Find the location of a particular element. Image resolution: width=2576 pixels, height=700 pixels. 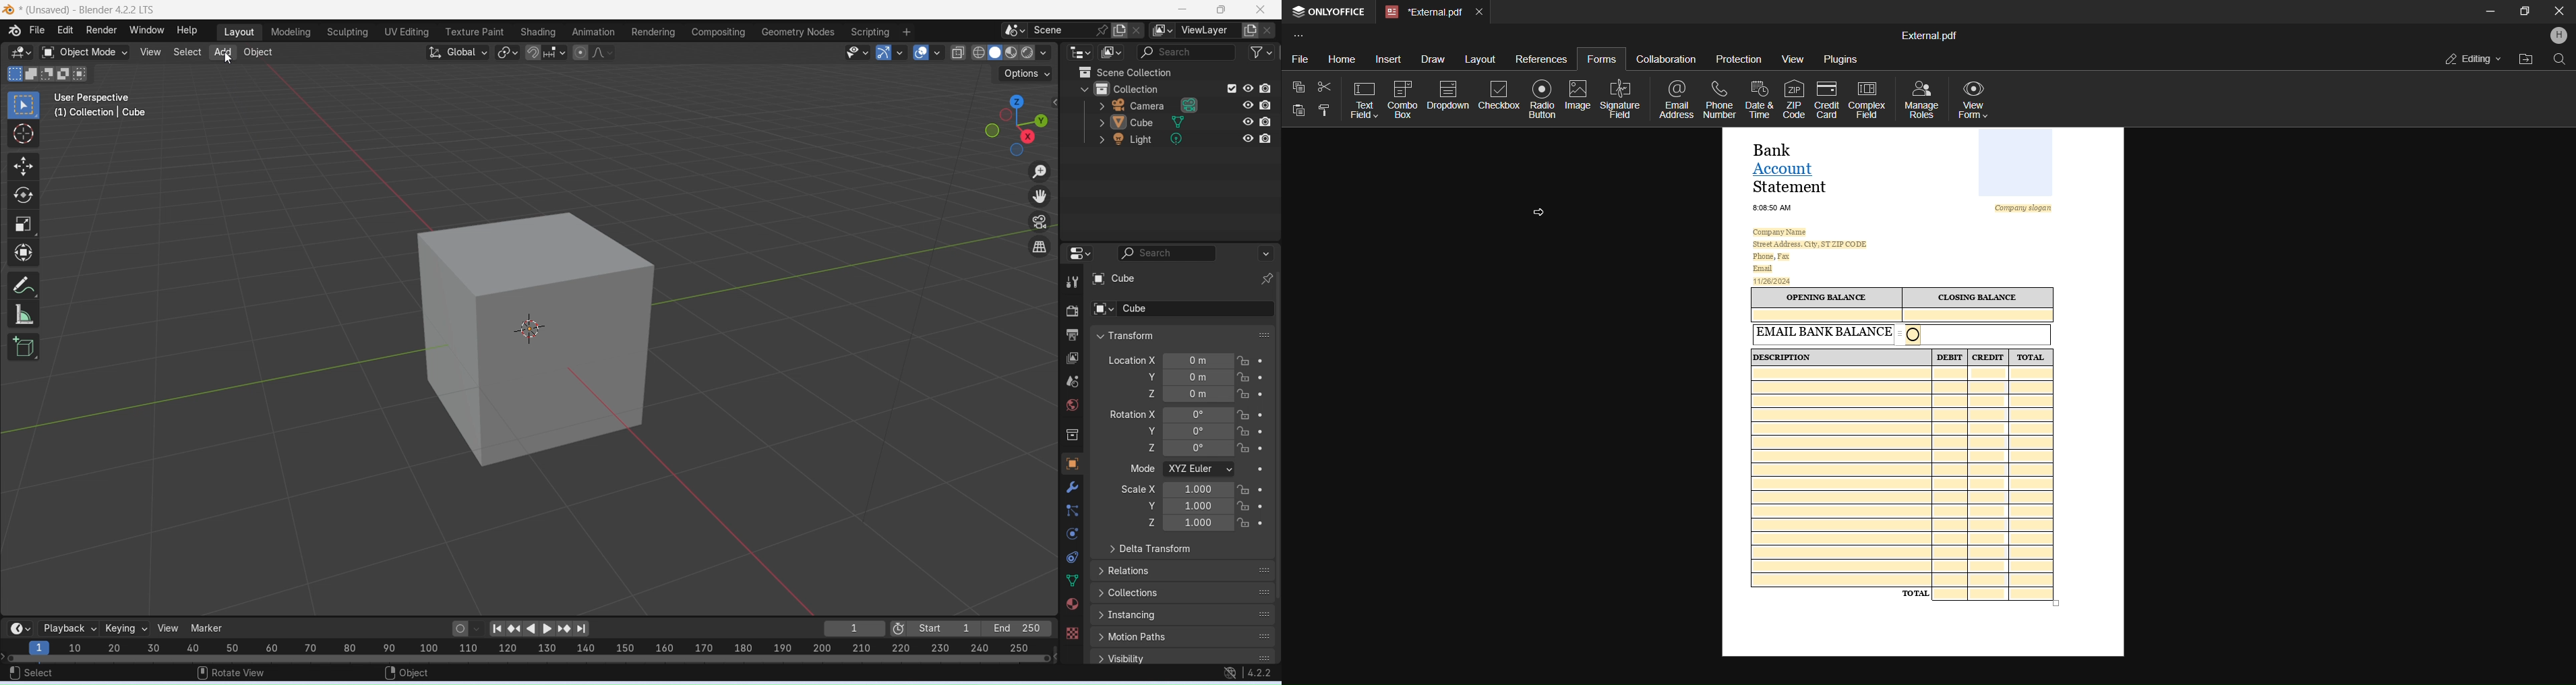

manage roles is located at coordinates (1920, 99).